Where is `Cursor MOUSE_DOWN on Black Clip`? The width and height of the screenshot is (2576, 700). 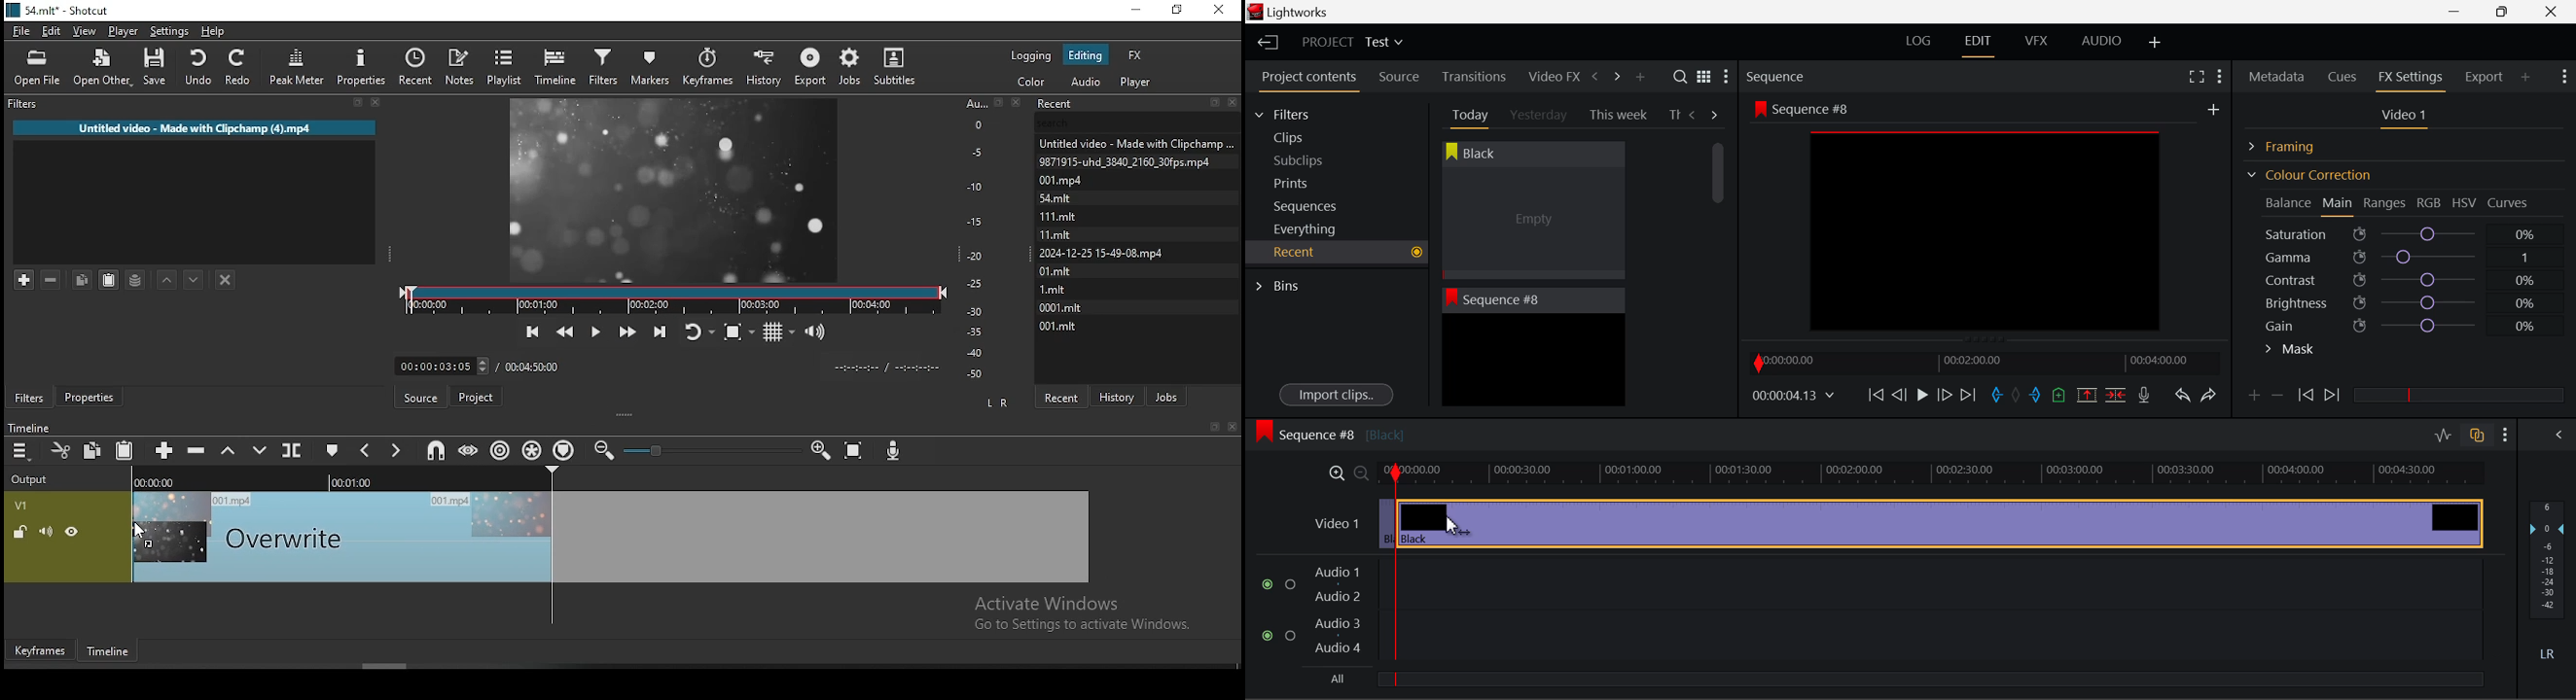 Cursor MOUSE_DOWN on Black Clip is located at coordinates (1532, 223).